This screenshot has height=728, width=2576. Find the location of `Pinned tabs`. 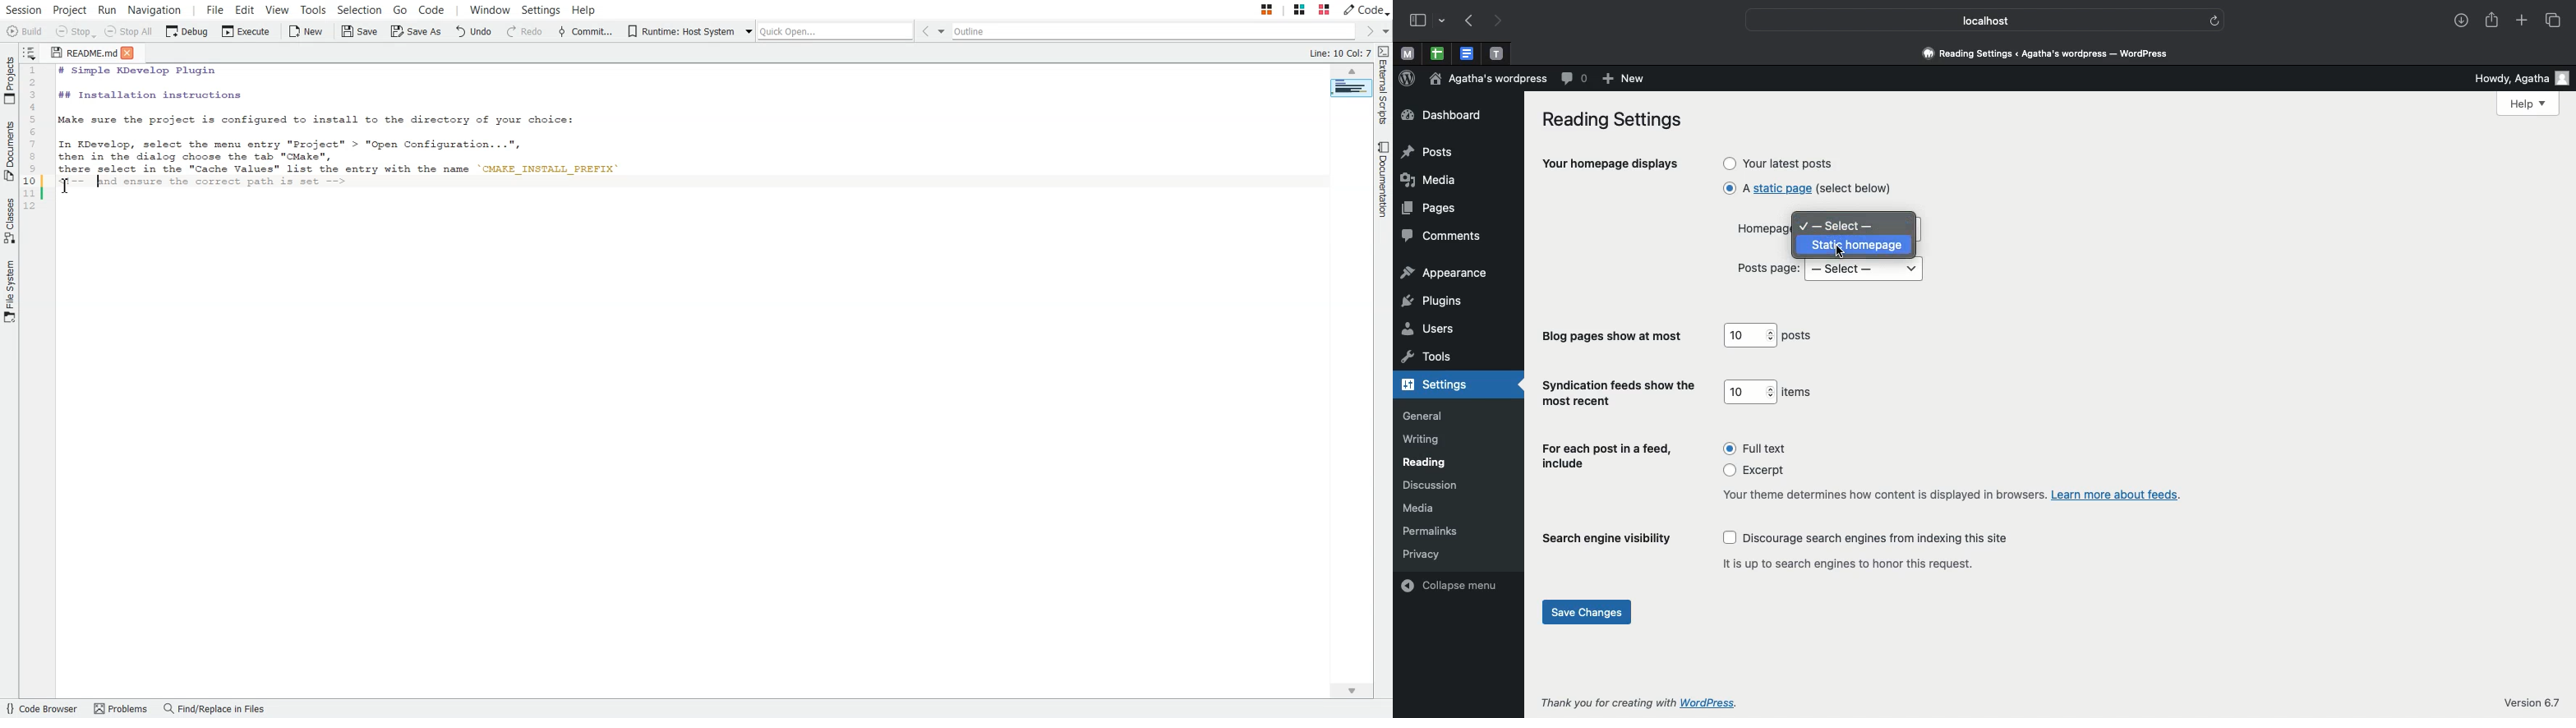

Pinned tabs is located at coordinates (1470, 53).